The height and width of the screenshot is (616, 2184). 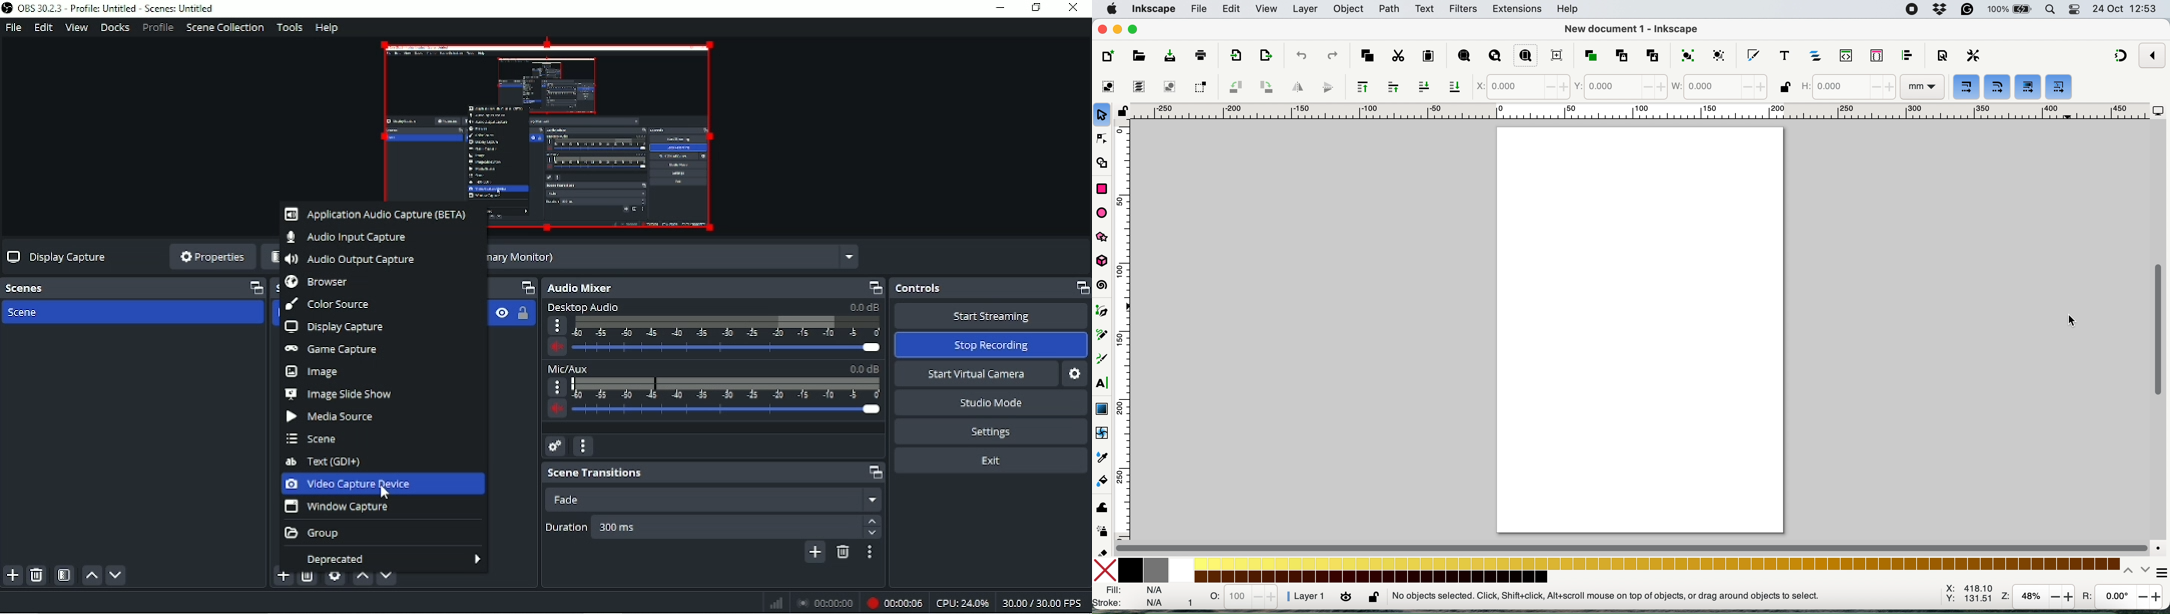 I want to click on fill and stroke, so click(x=1752, y=55).